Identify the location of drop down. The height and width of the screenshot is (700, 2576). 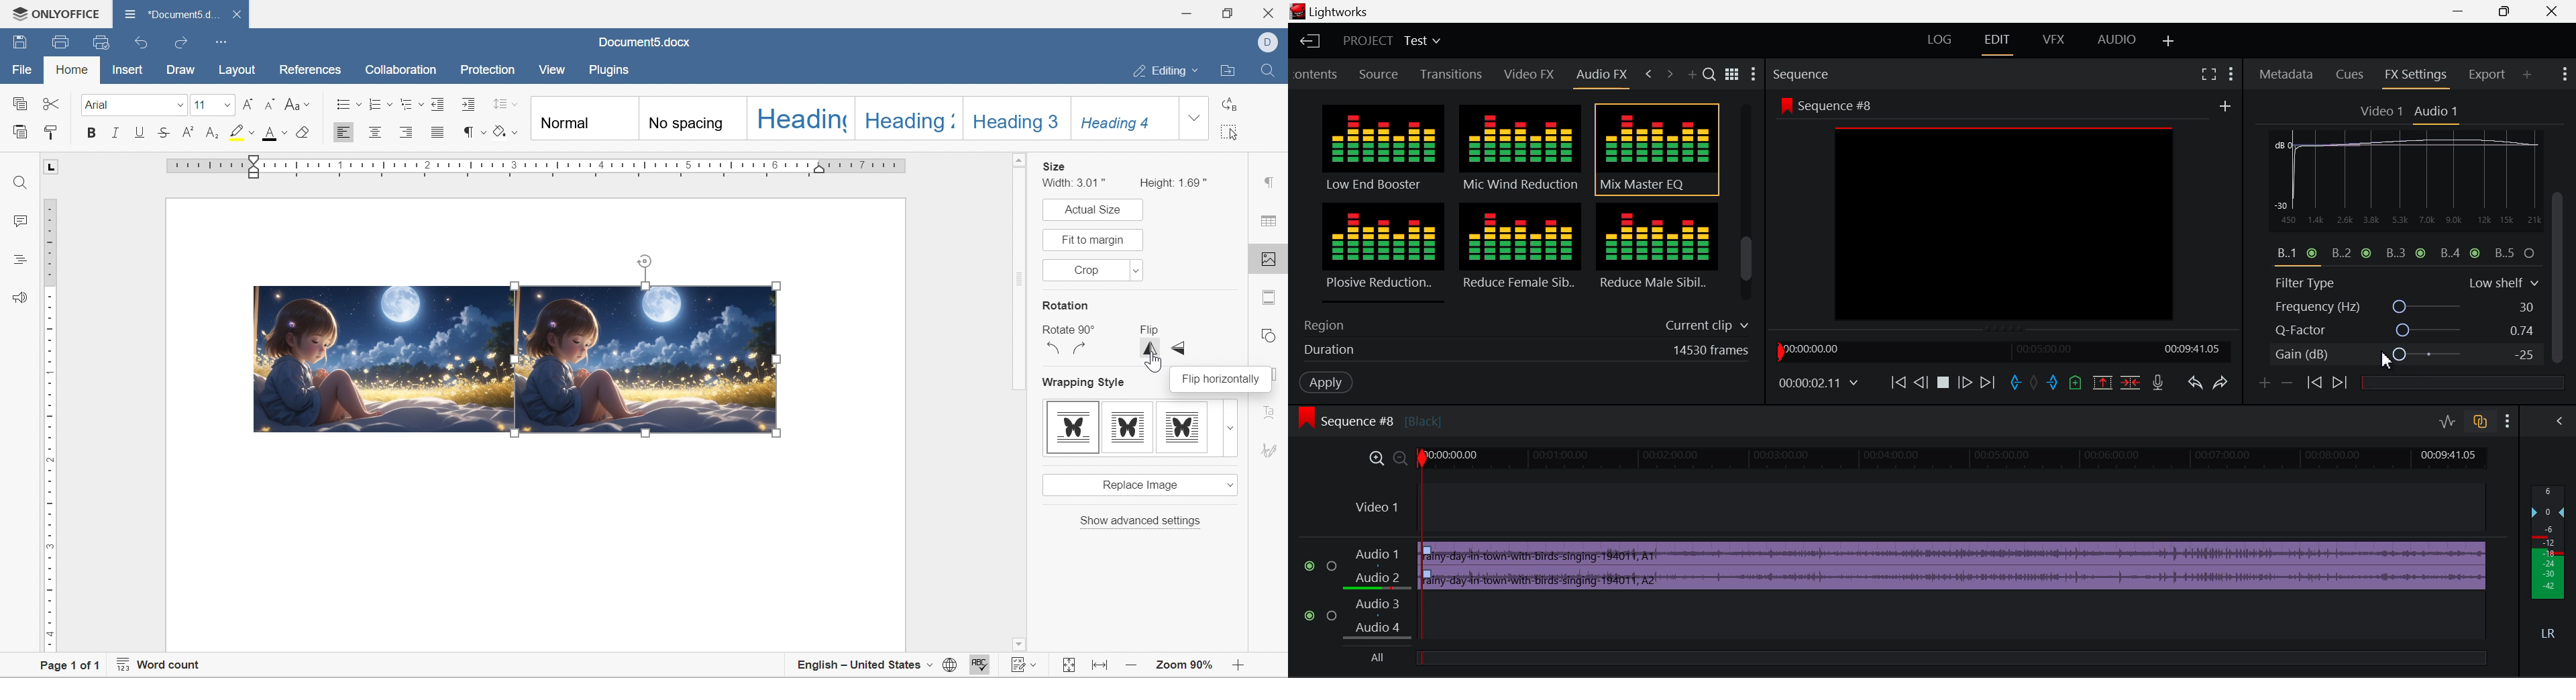
(1136, 271).